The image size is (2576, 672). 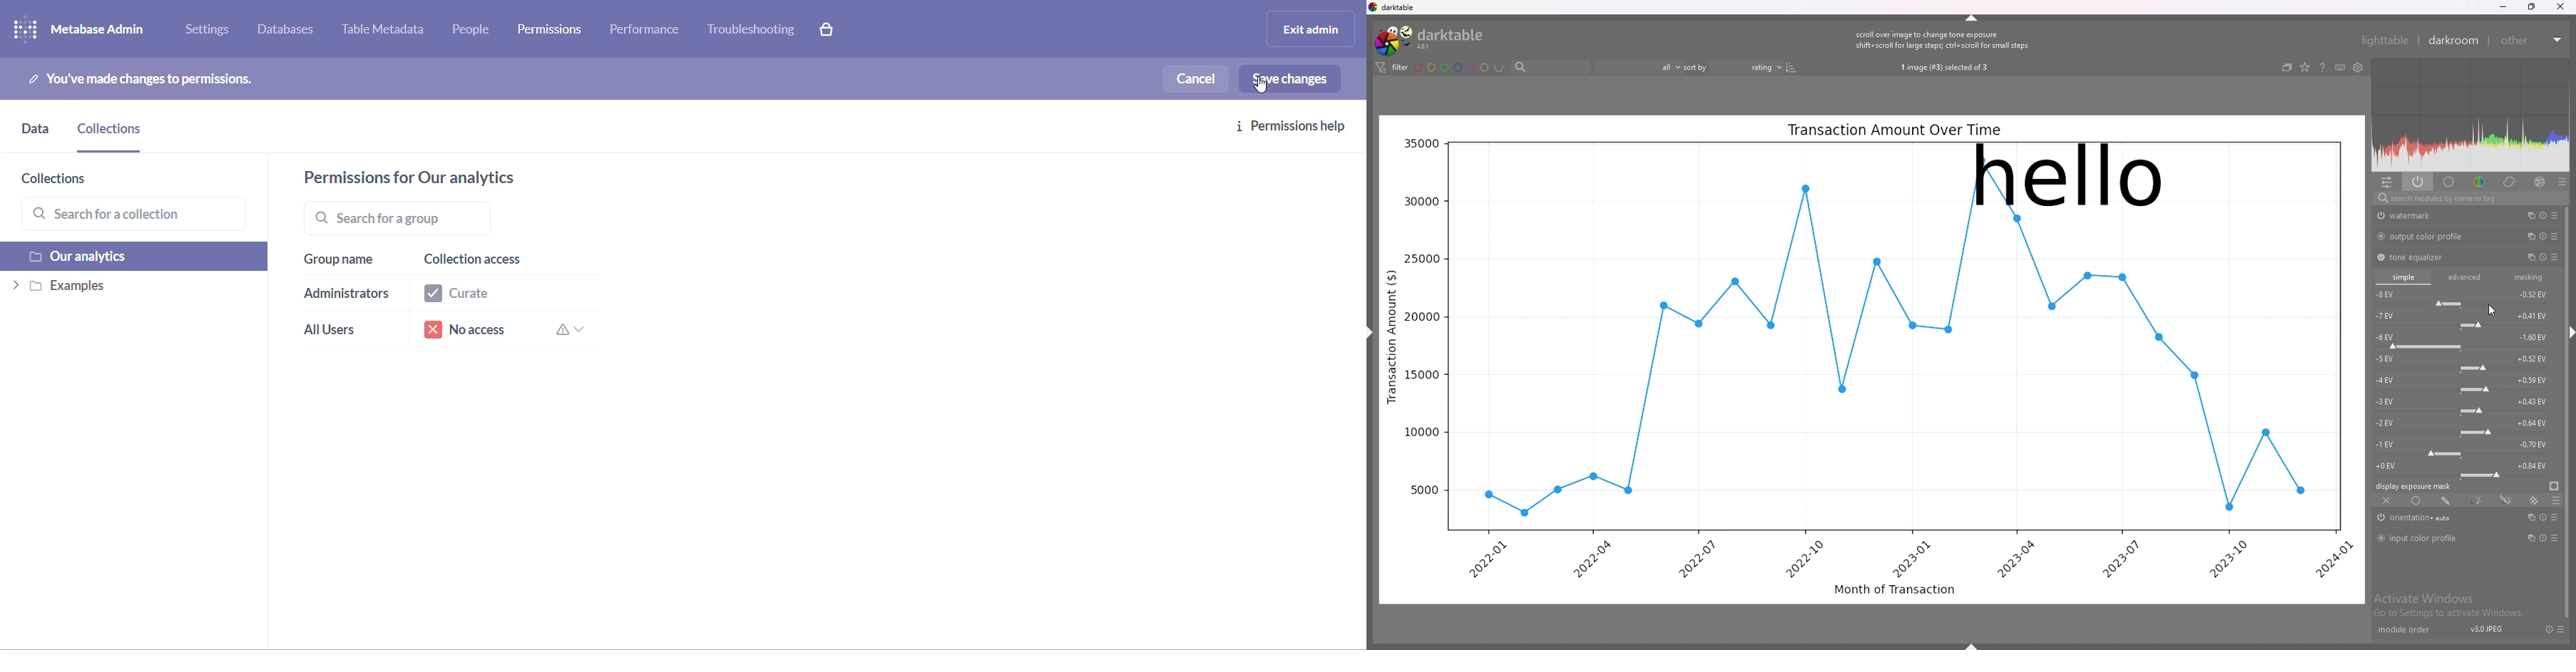 I want to click on color labels, so click(x=1451, y=68).